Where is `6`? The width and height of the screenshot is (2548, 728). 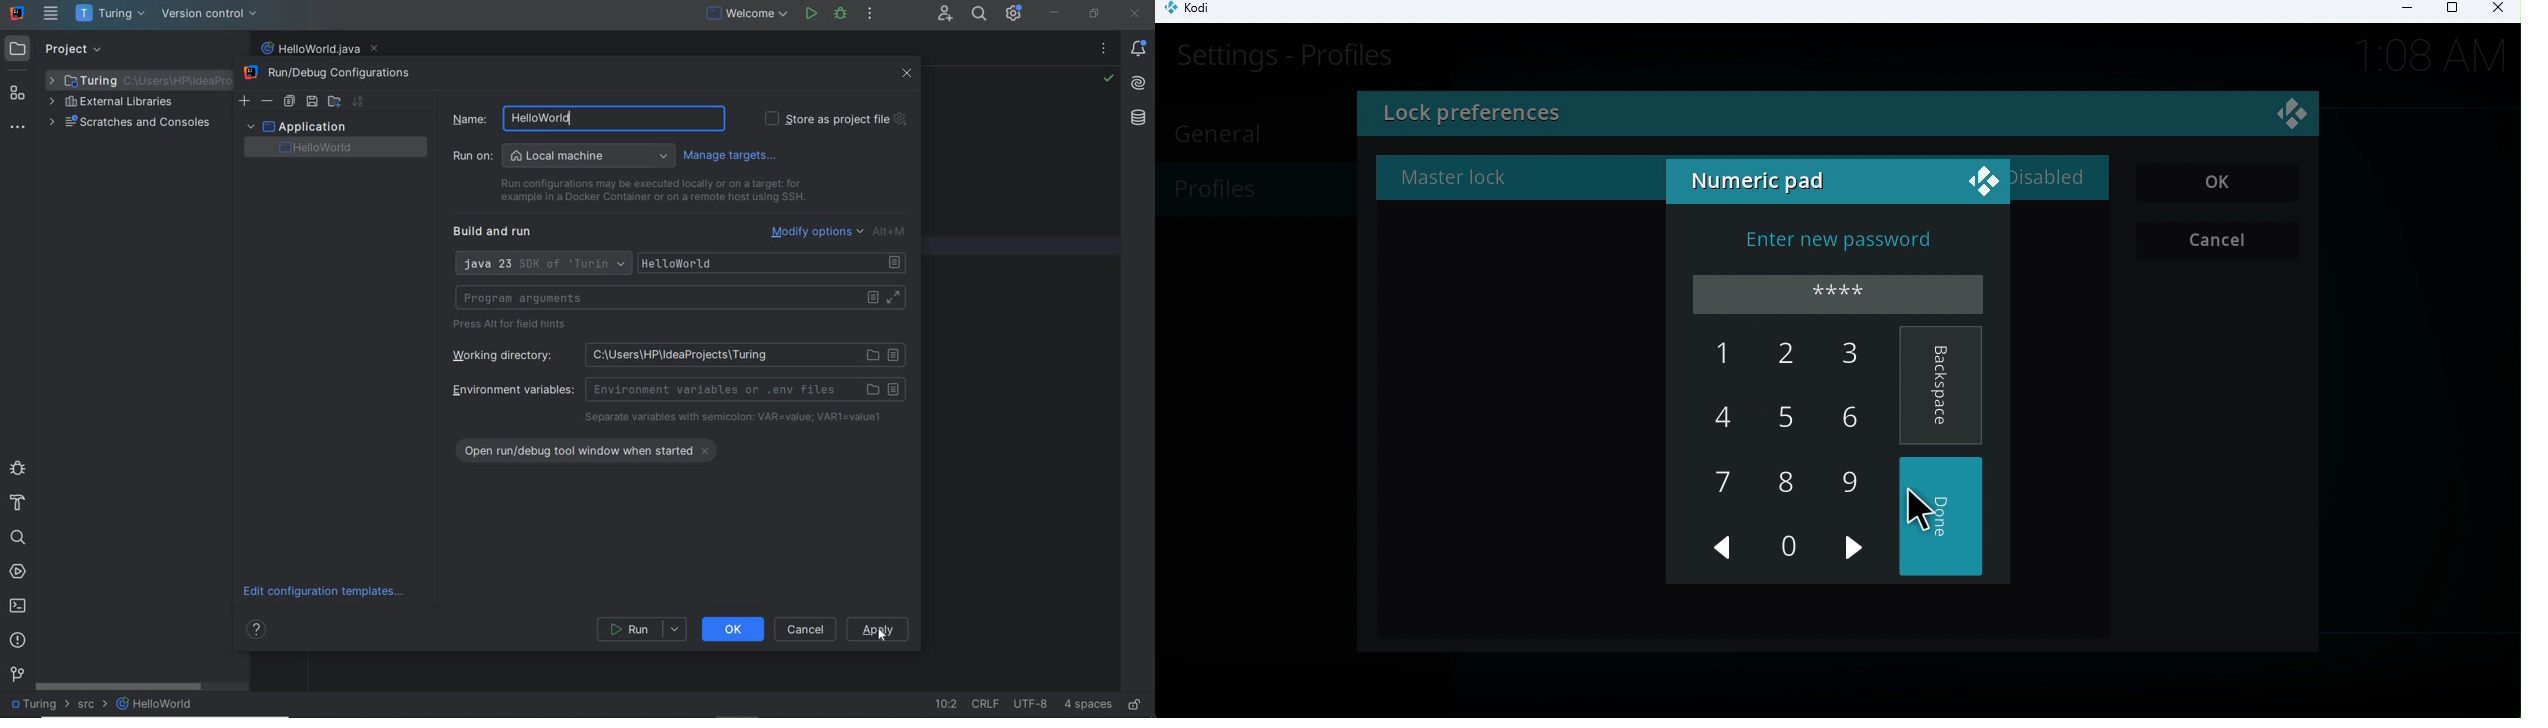
6 is located at coordinates (1844, 416).